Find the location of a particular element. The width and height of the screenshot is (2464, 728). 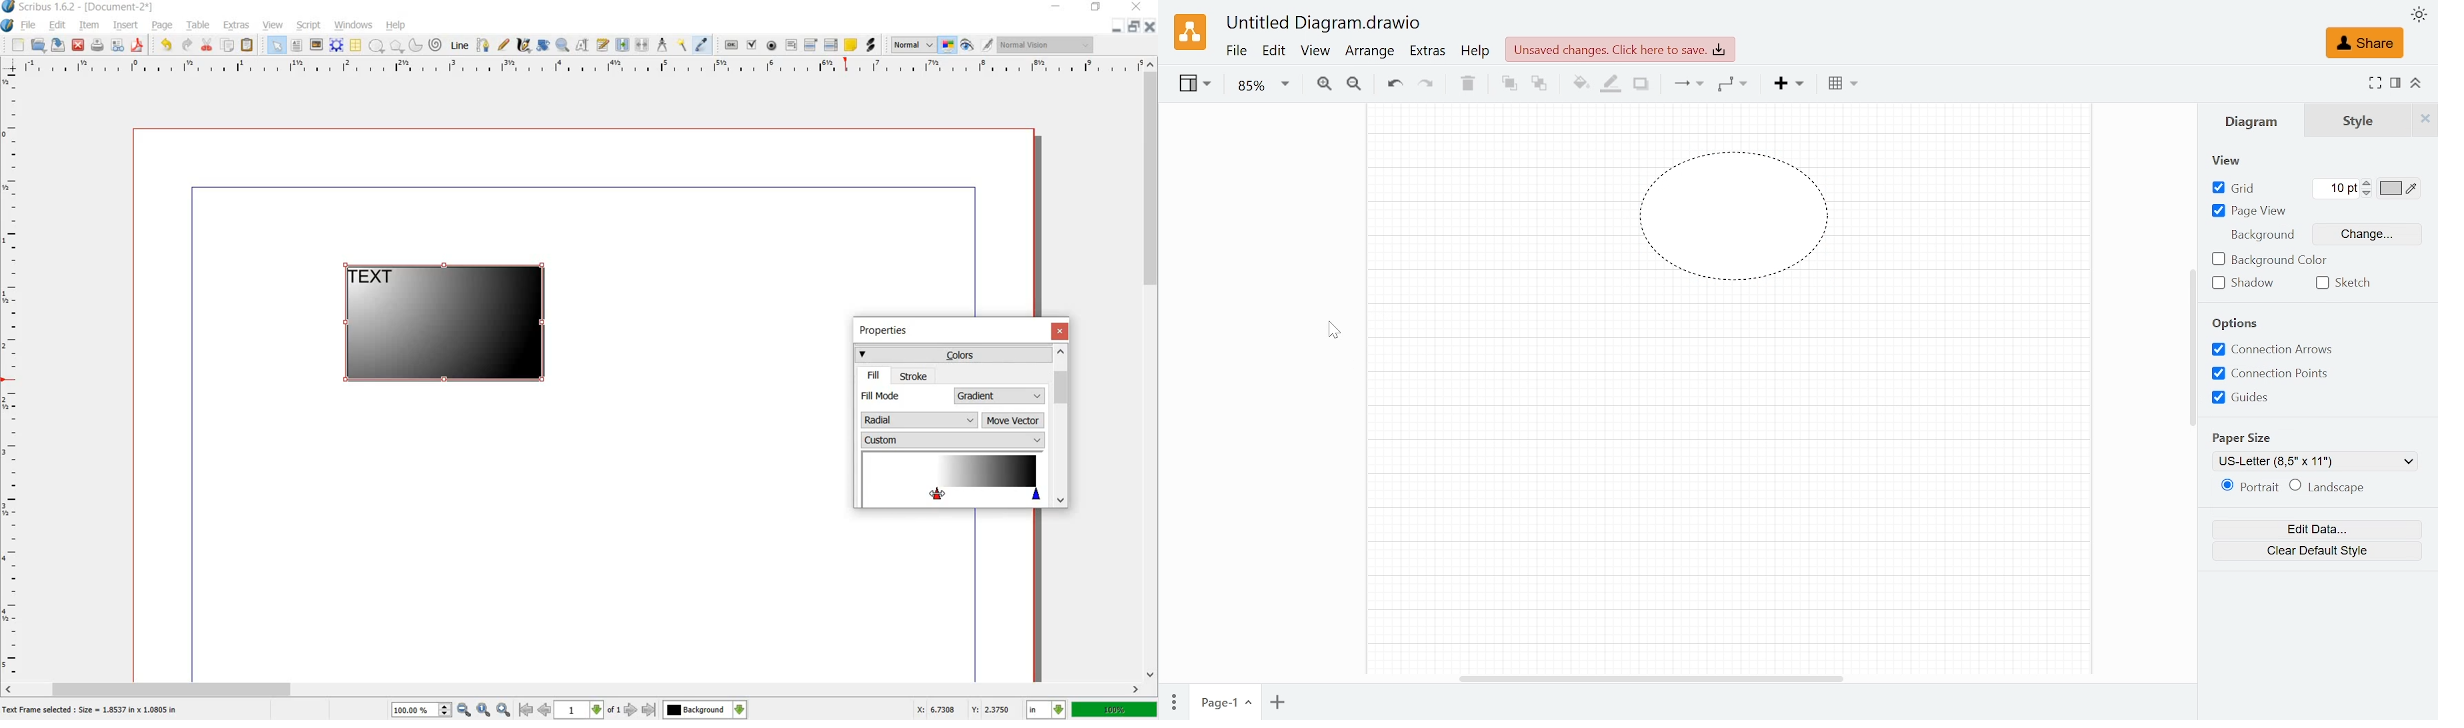

close is located at coordinates (1060, 331).